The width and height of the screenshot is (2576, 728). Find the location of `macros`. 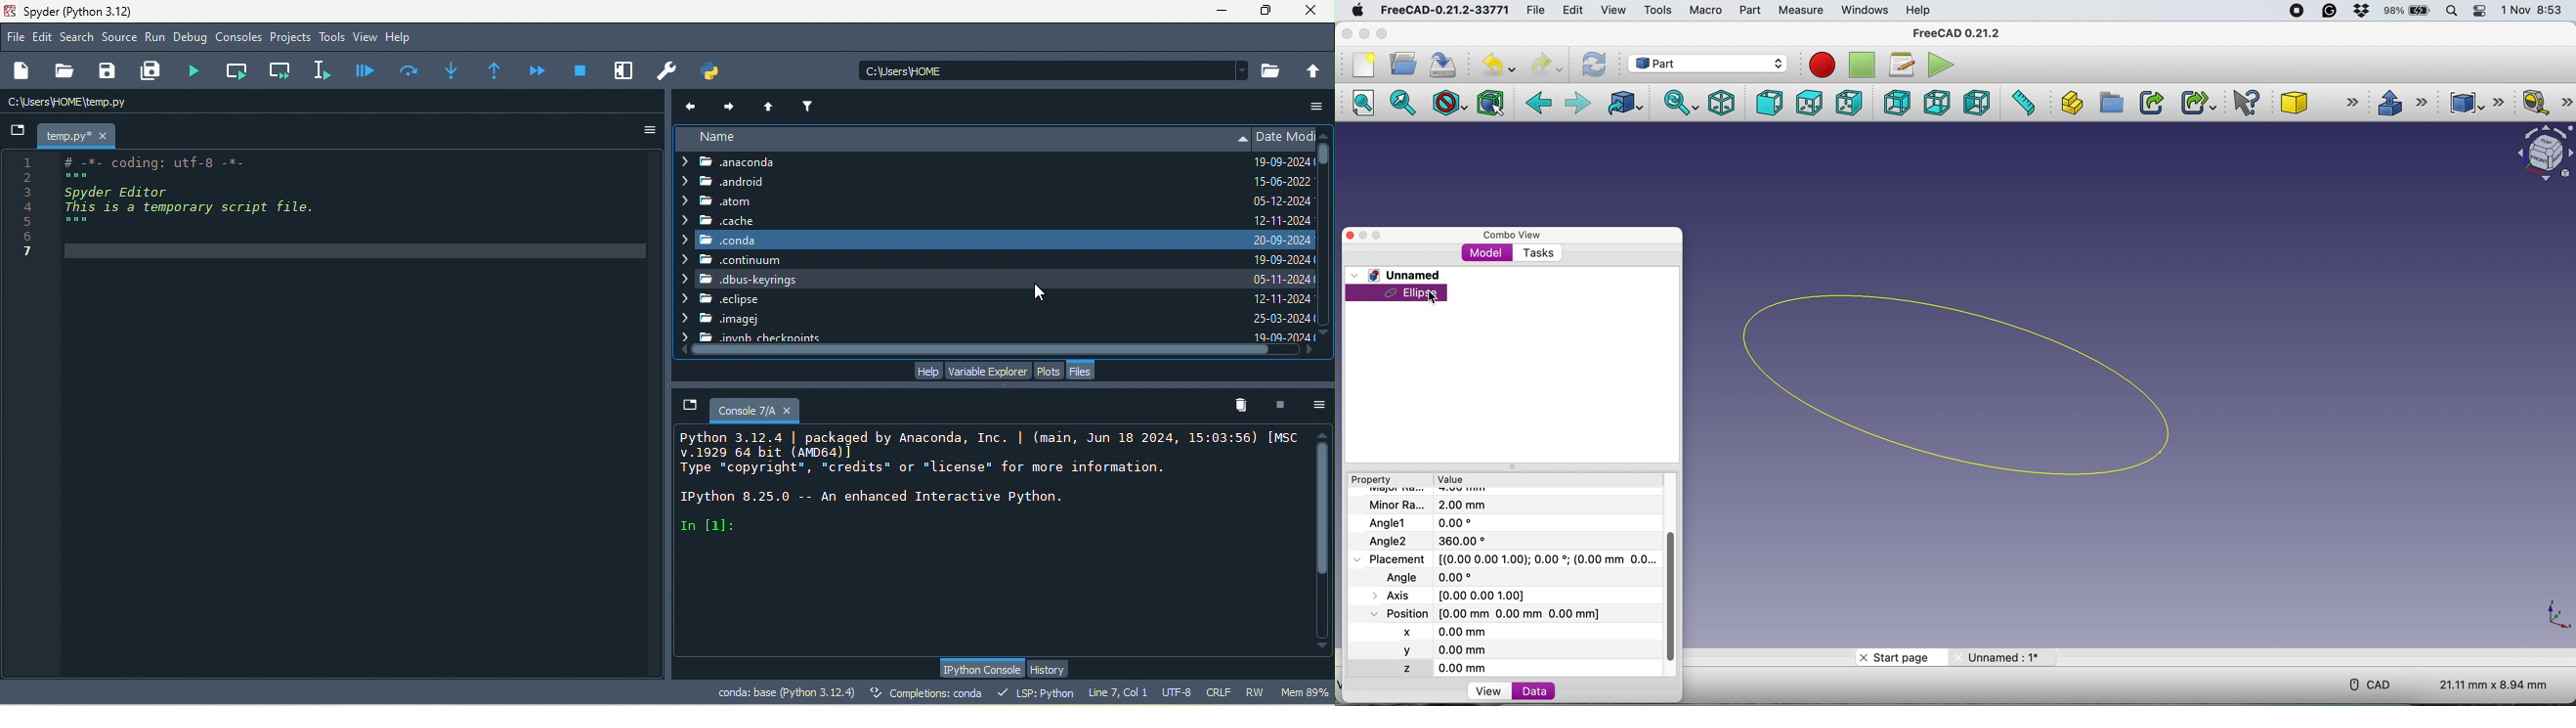

macros is located at coordinates (1902, 63).